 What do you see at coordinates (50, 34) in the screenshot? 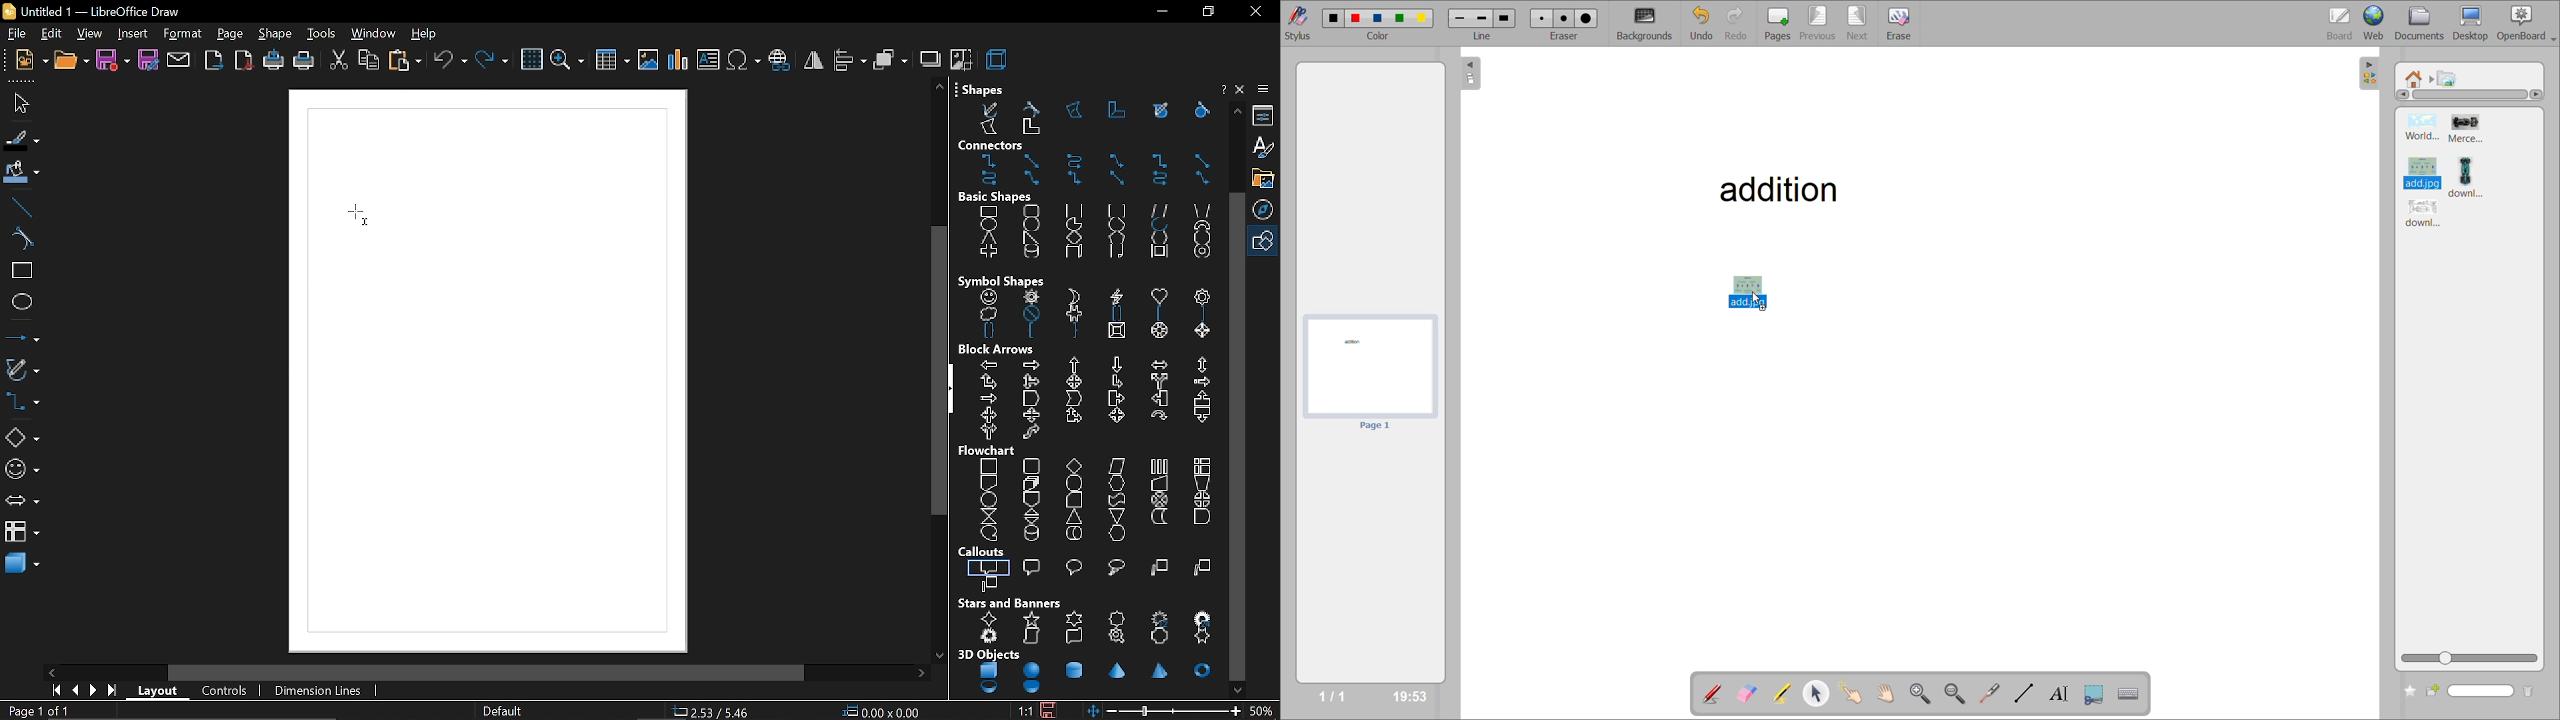
I see `edit` at bounding box center [50, 34].